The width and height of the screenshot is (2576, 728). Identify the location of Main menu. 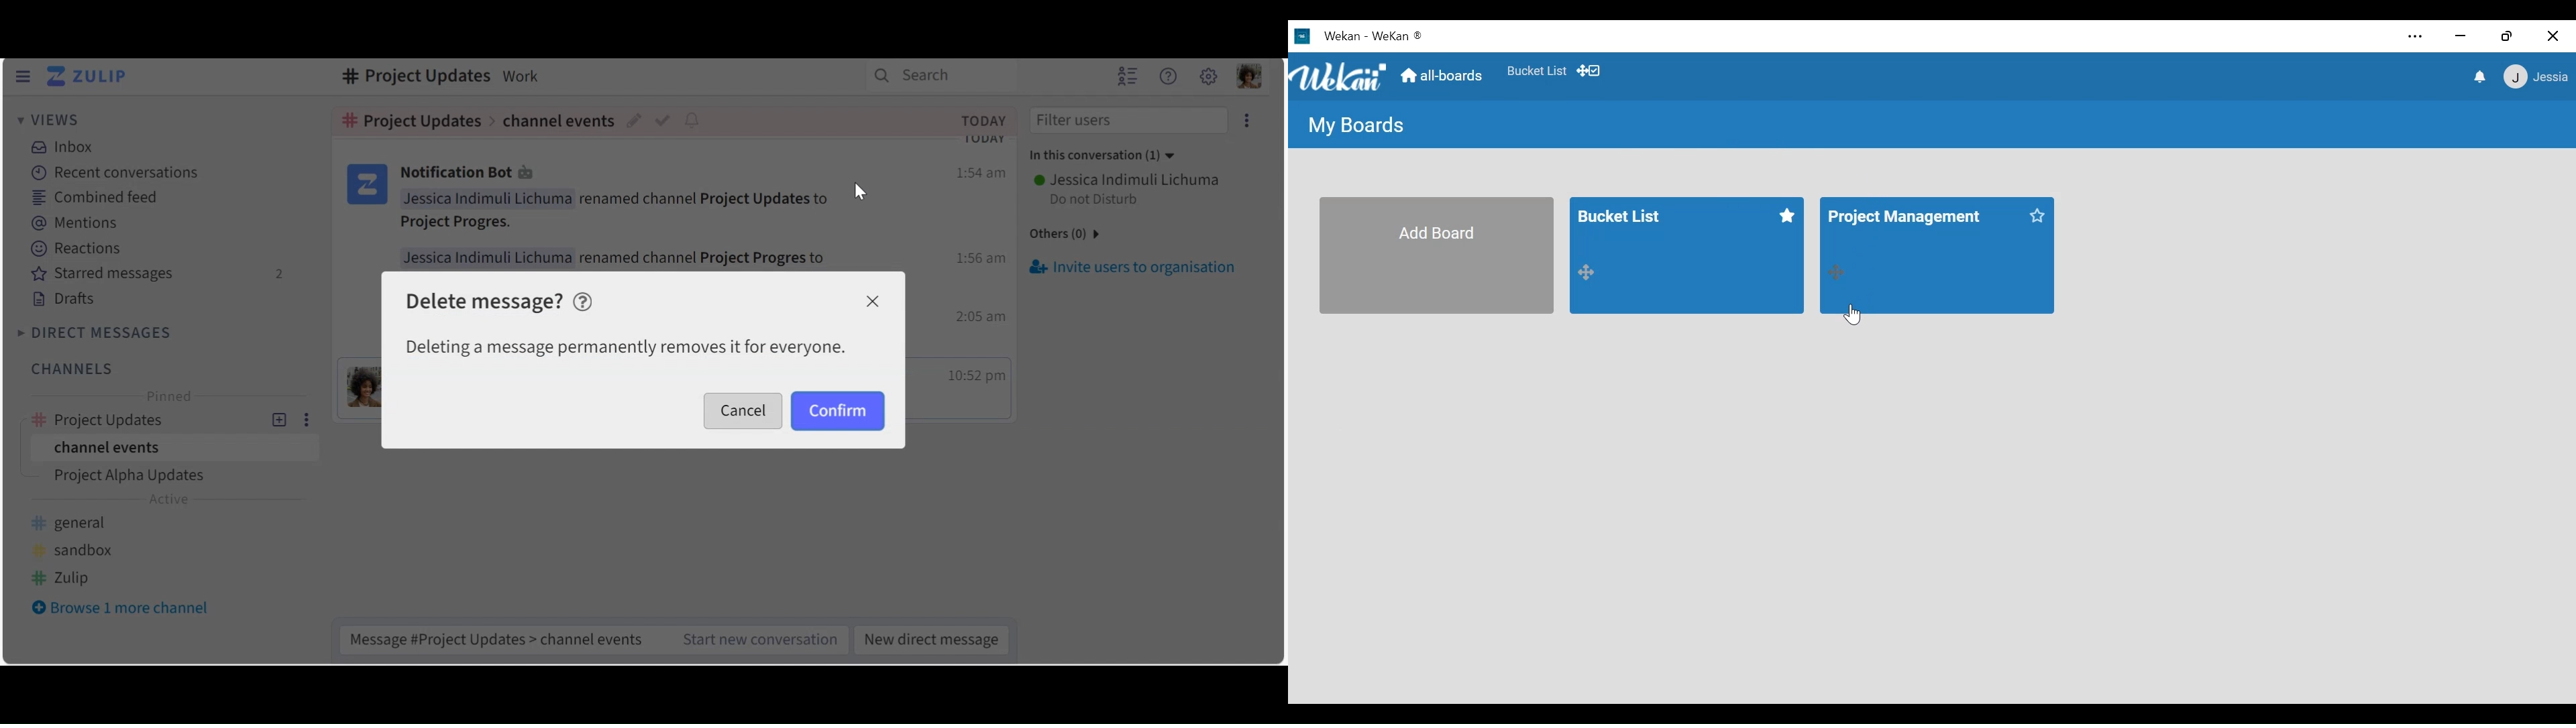
(1210, 78).